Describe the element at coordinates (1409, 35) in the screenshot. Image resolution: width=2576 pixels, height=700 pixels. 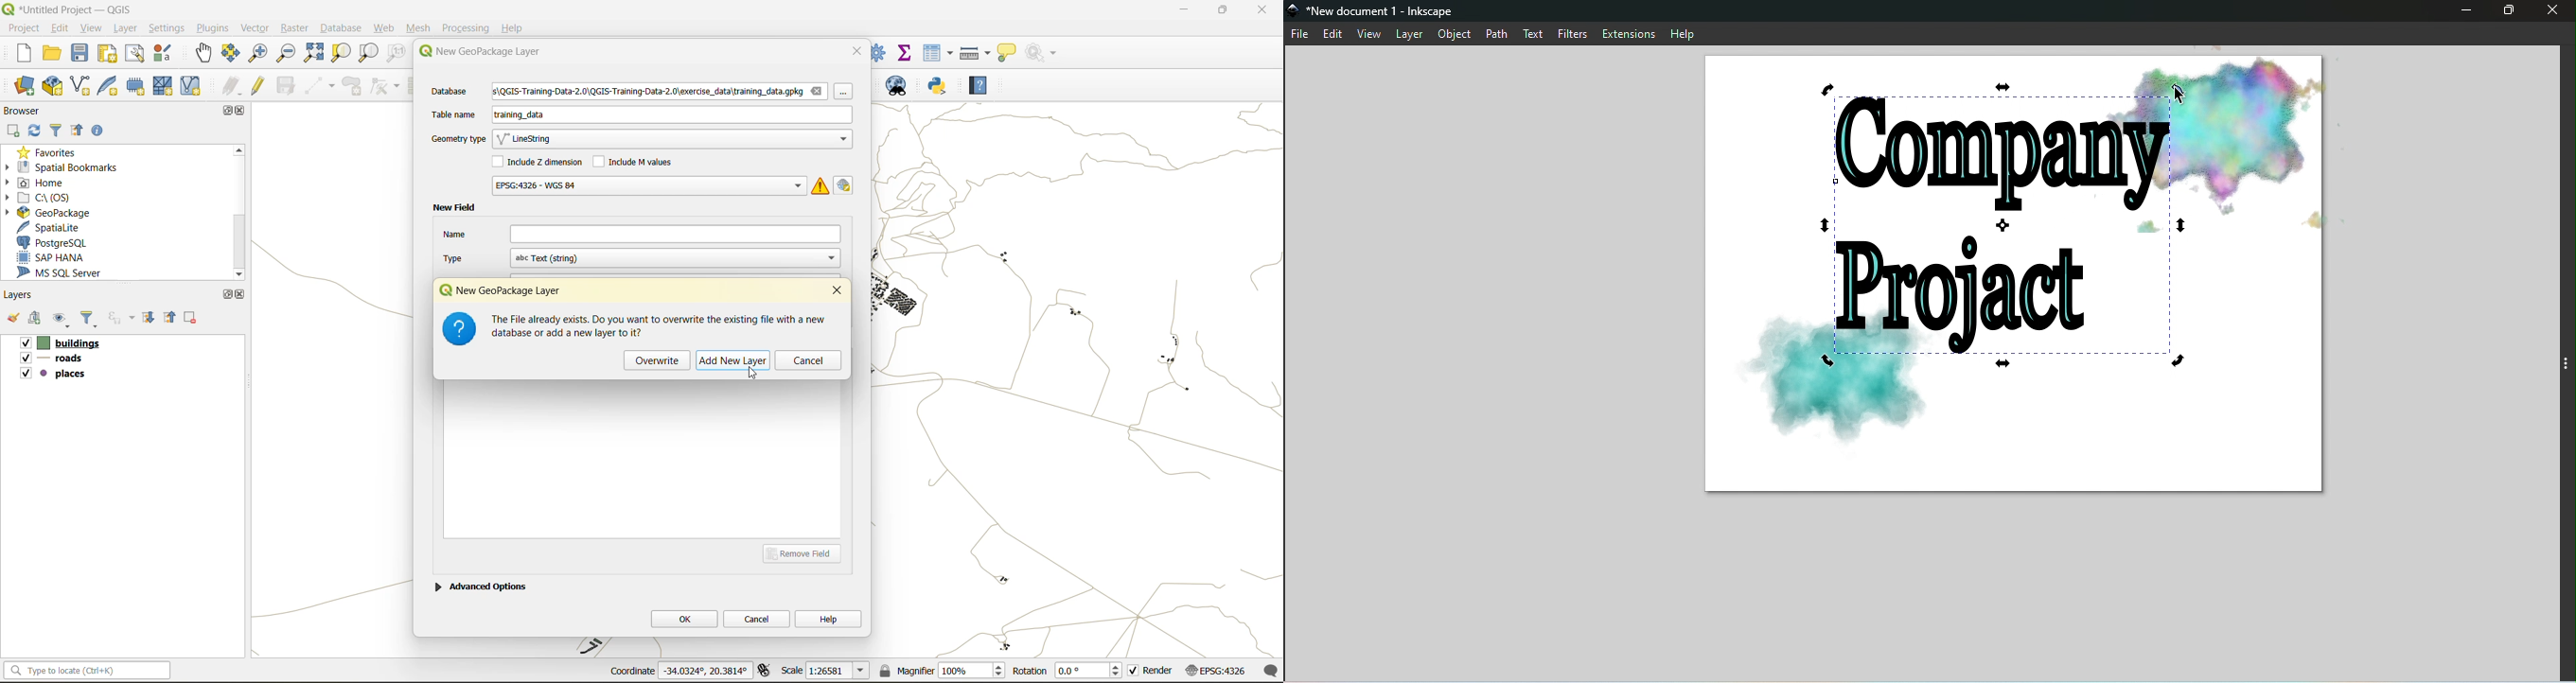
I see `Layer` at that location.